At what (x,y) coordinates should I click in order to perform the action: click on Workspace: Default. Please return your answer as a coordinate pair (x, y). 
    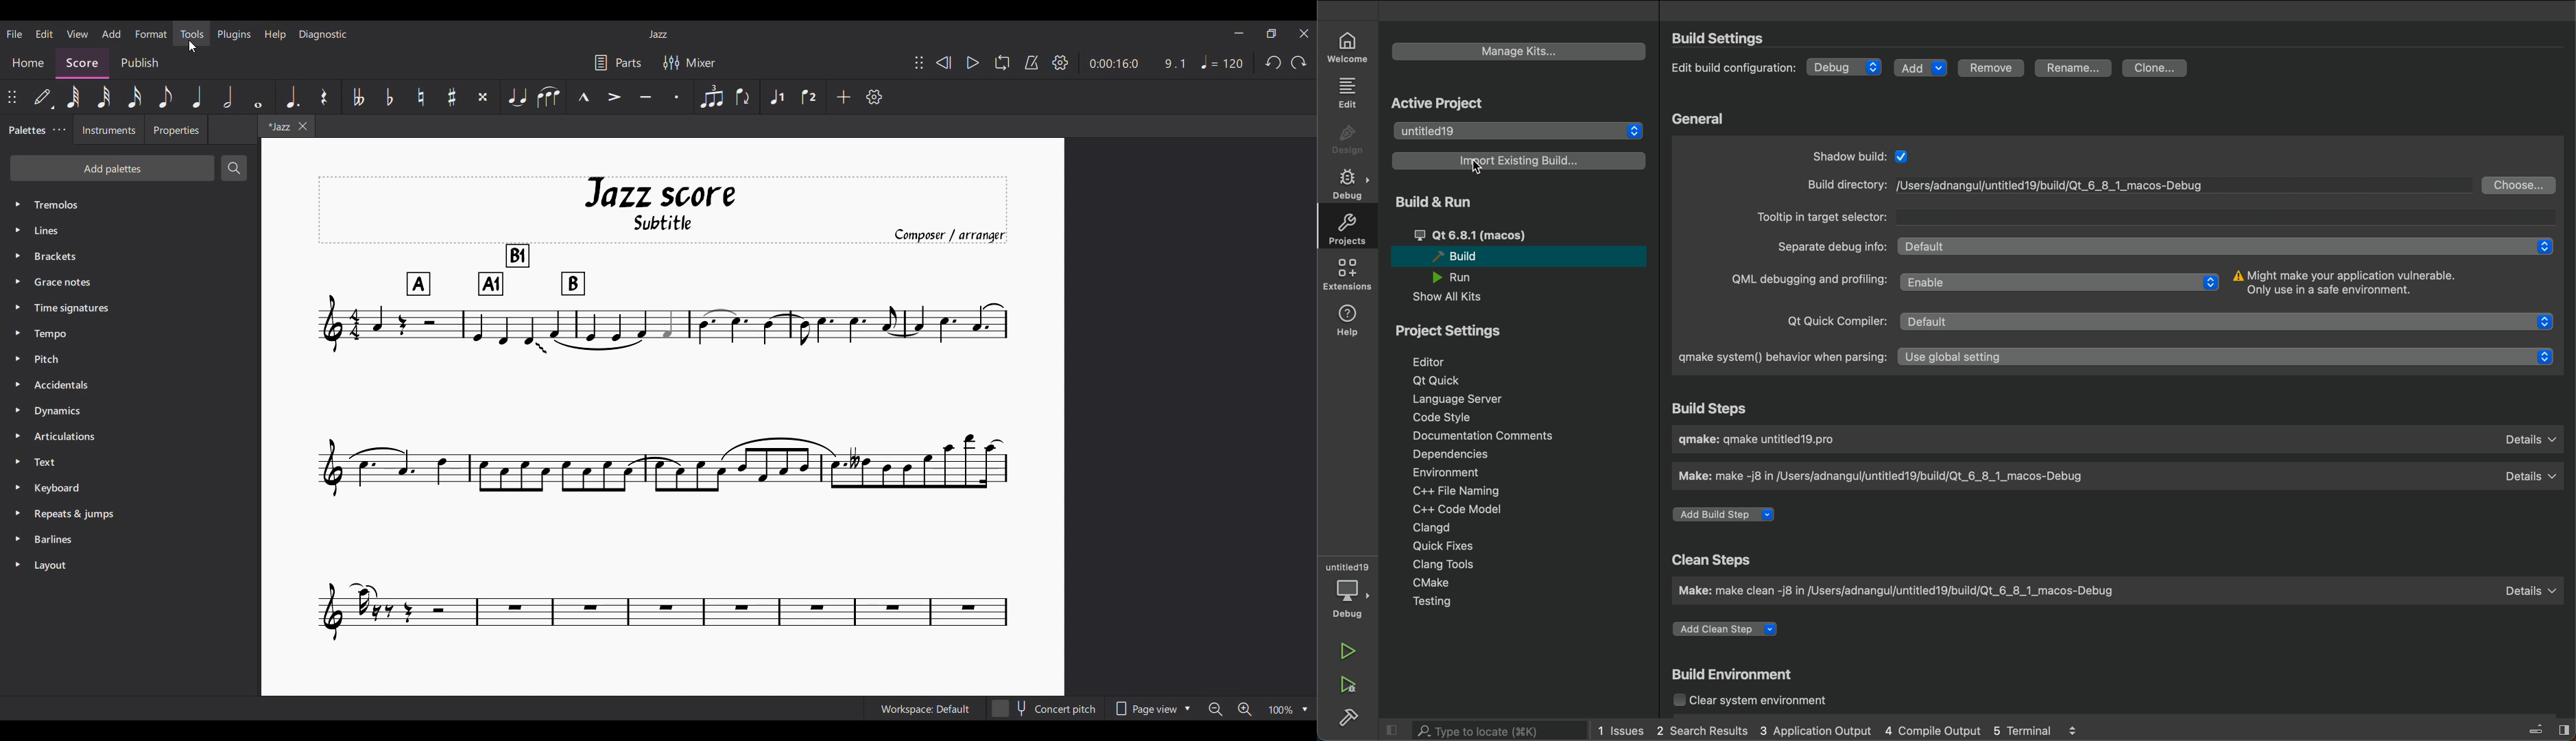
    Looking at the image, I should click on (926, 708).